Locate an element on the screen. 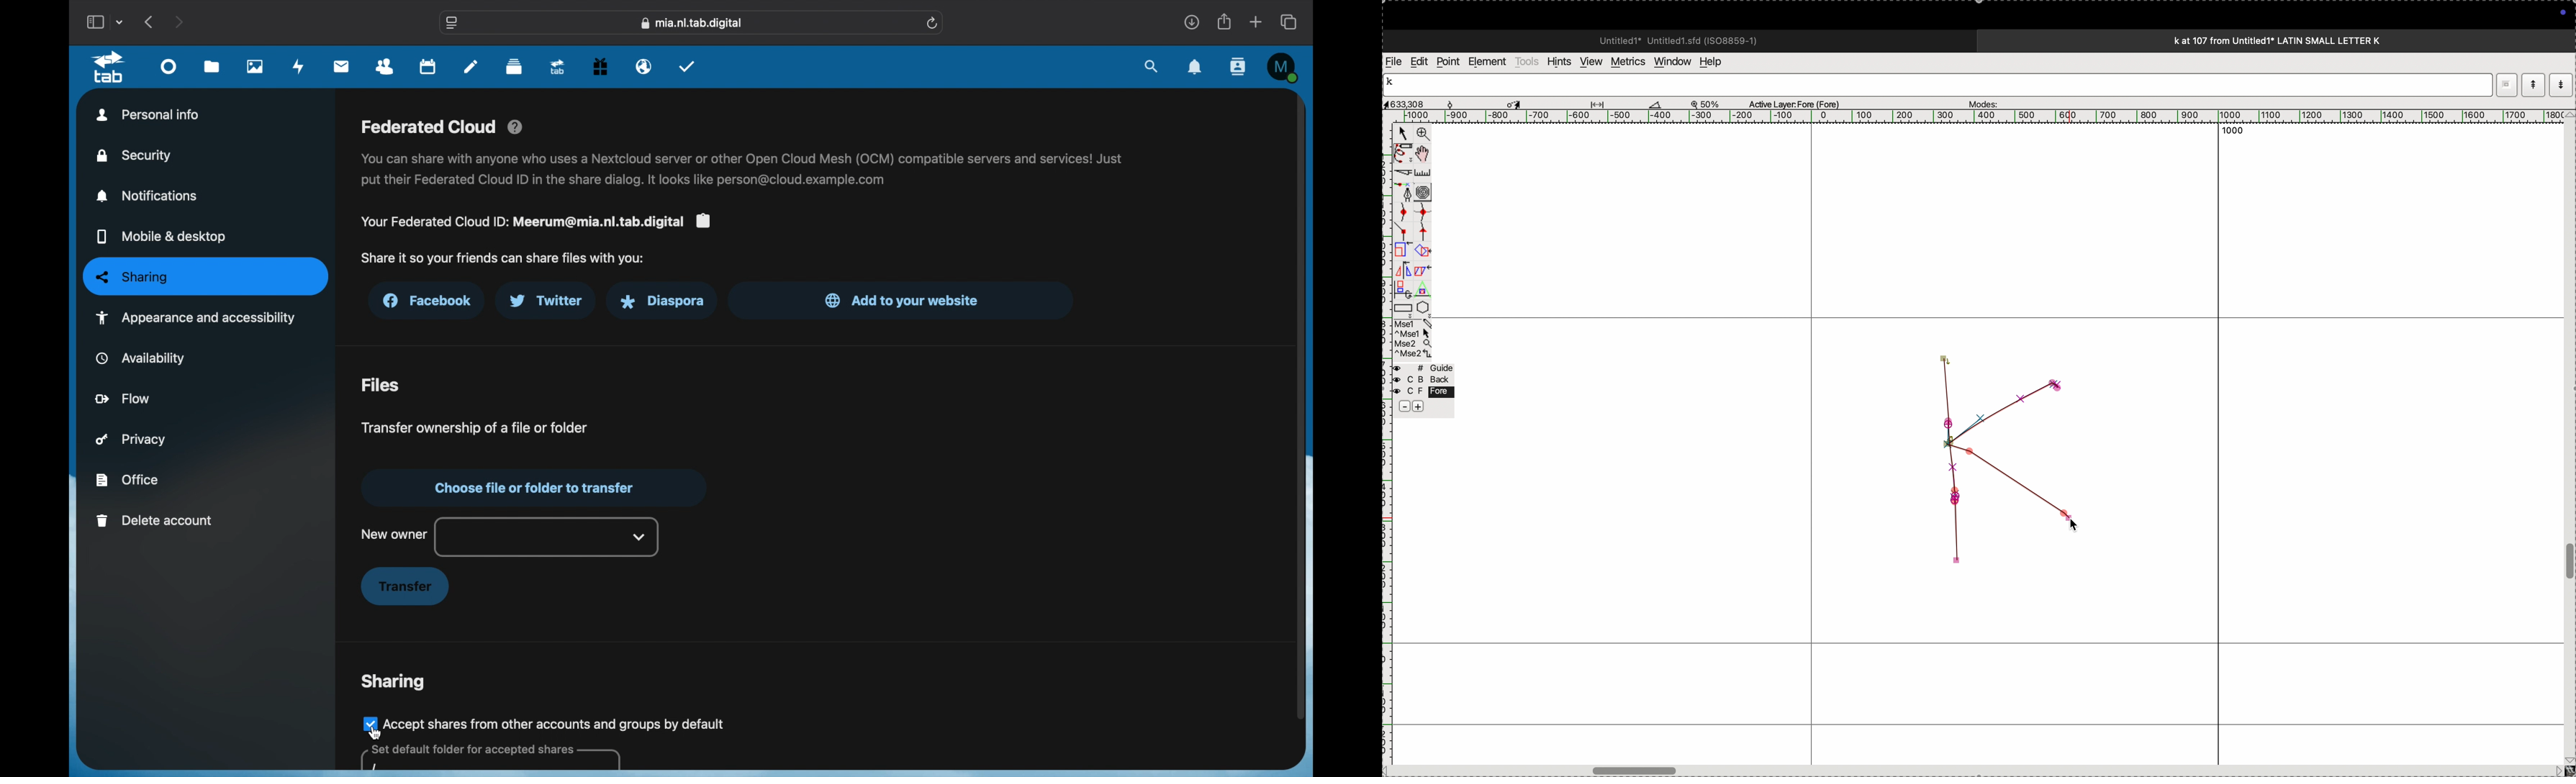  files is located at coordinates (212, 68).